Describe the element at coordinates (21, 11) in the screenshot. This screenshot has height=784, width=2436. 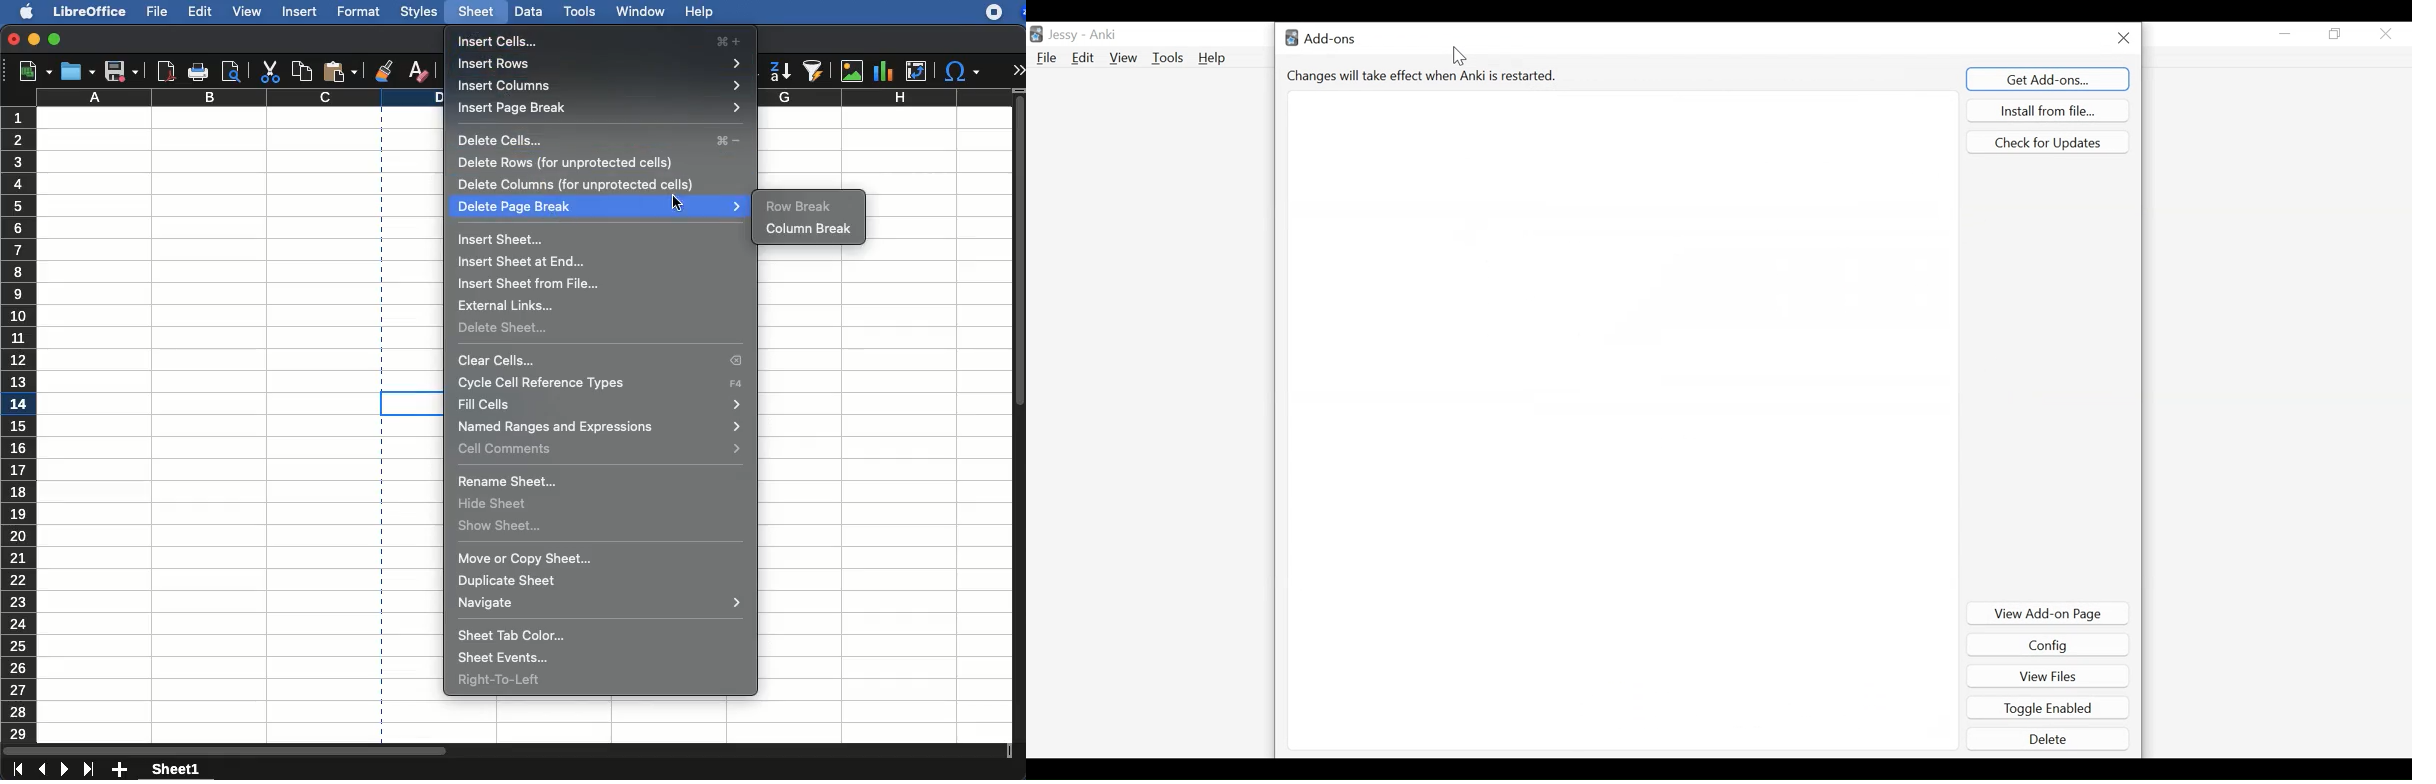
I see `apple ` at that location.